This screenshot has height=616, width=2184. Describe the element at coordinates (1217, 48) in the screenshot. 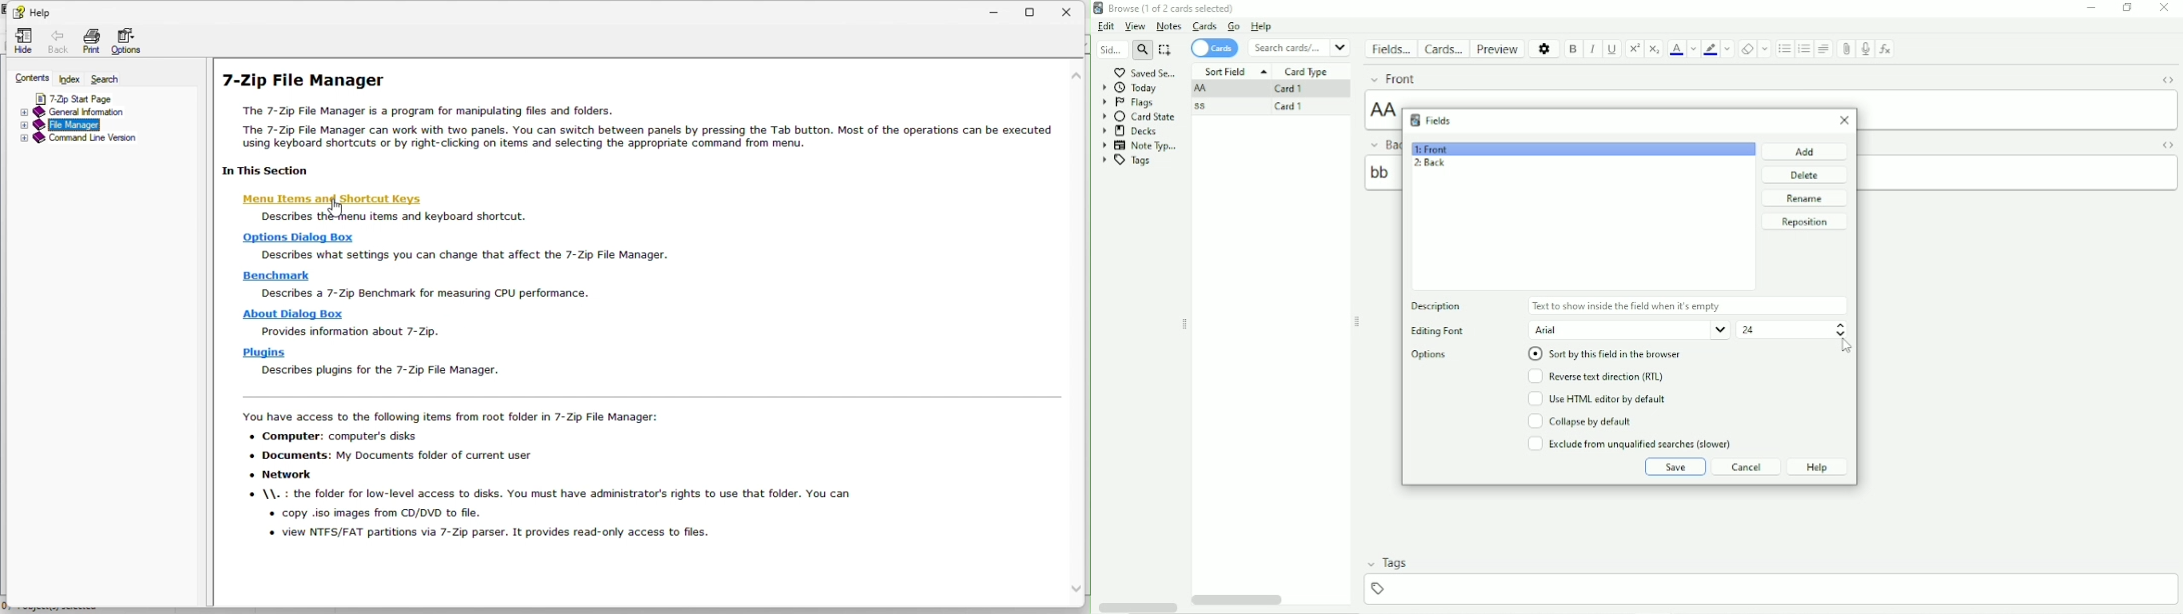

I see `Cards` at that location.